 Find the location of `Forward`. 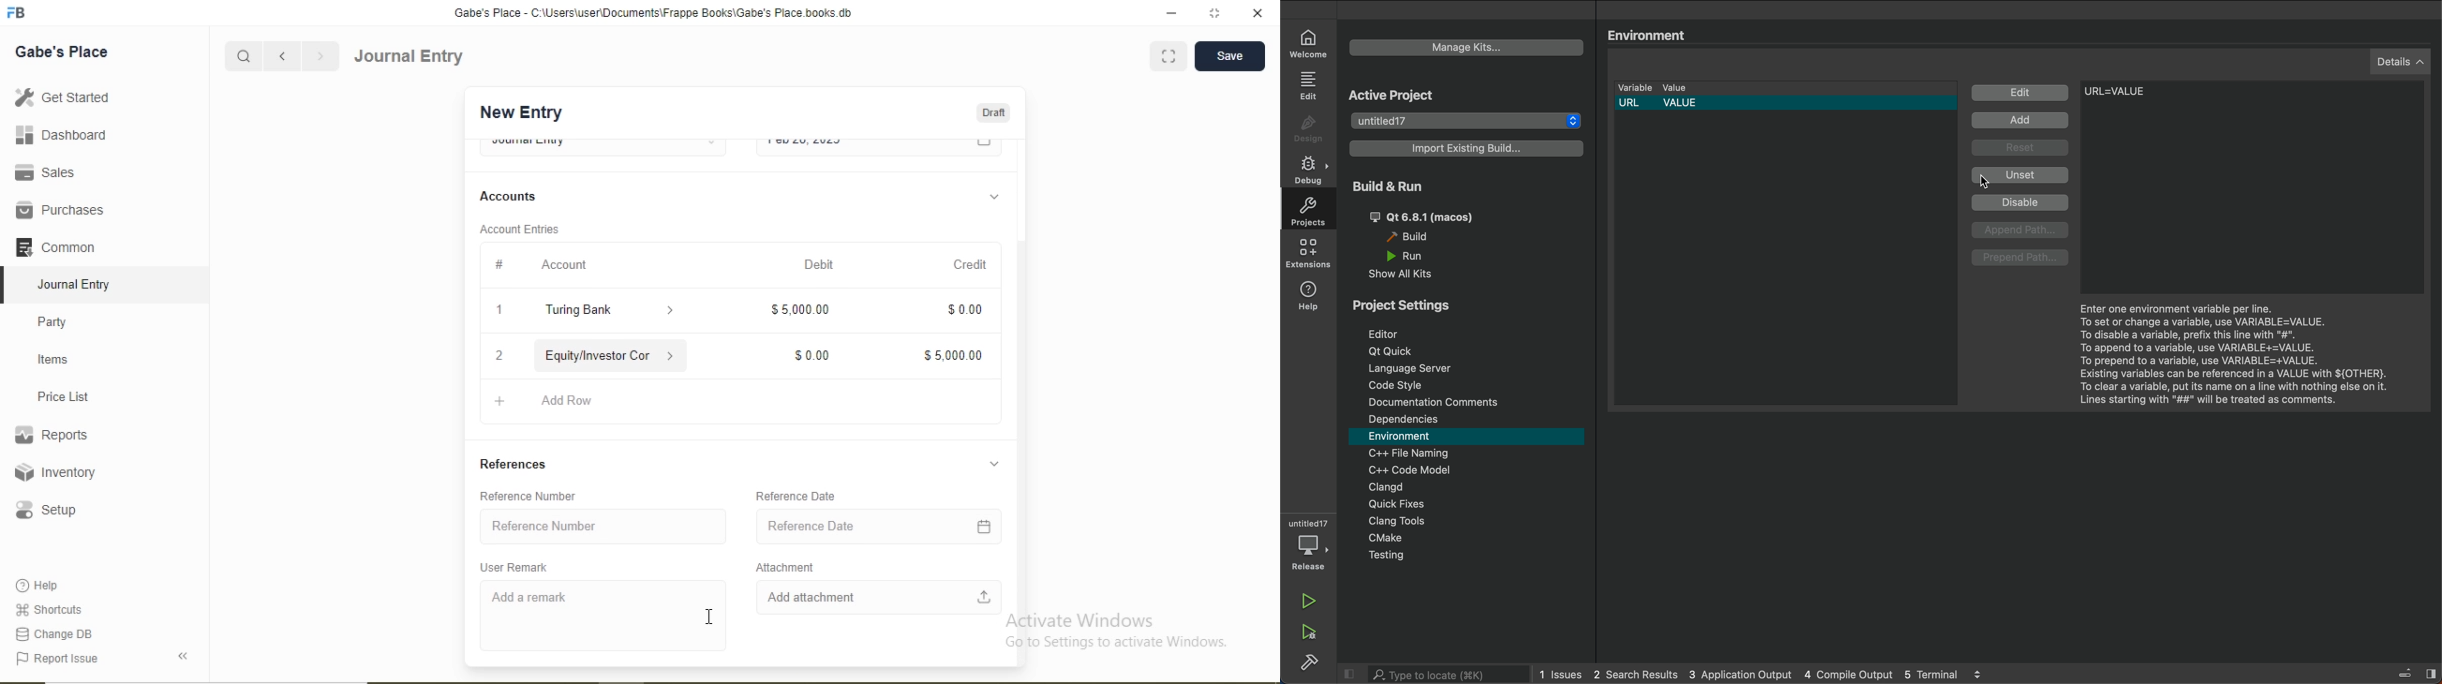

Forward is located at coordinates (321, 56).